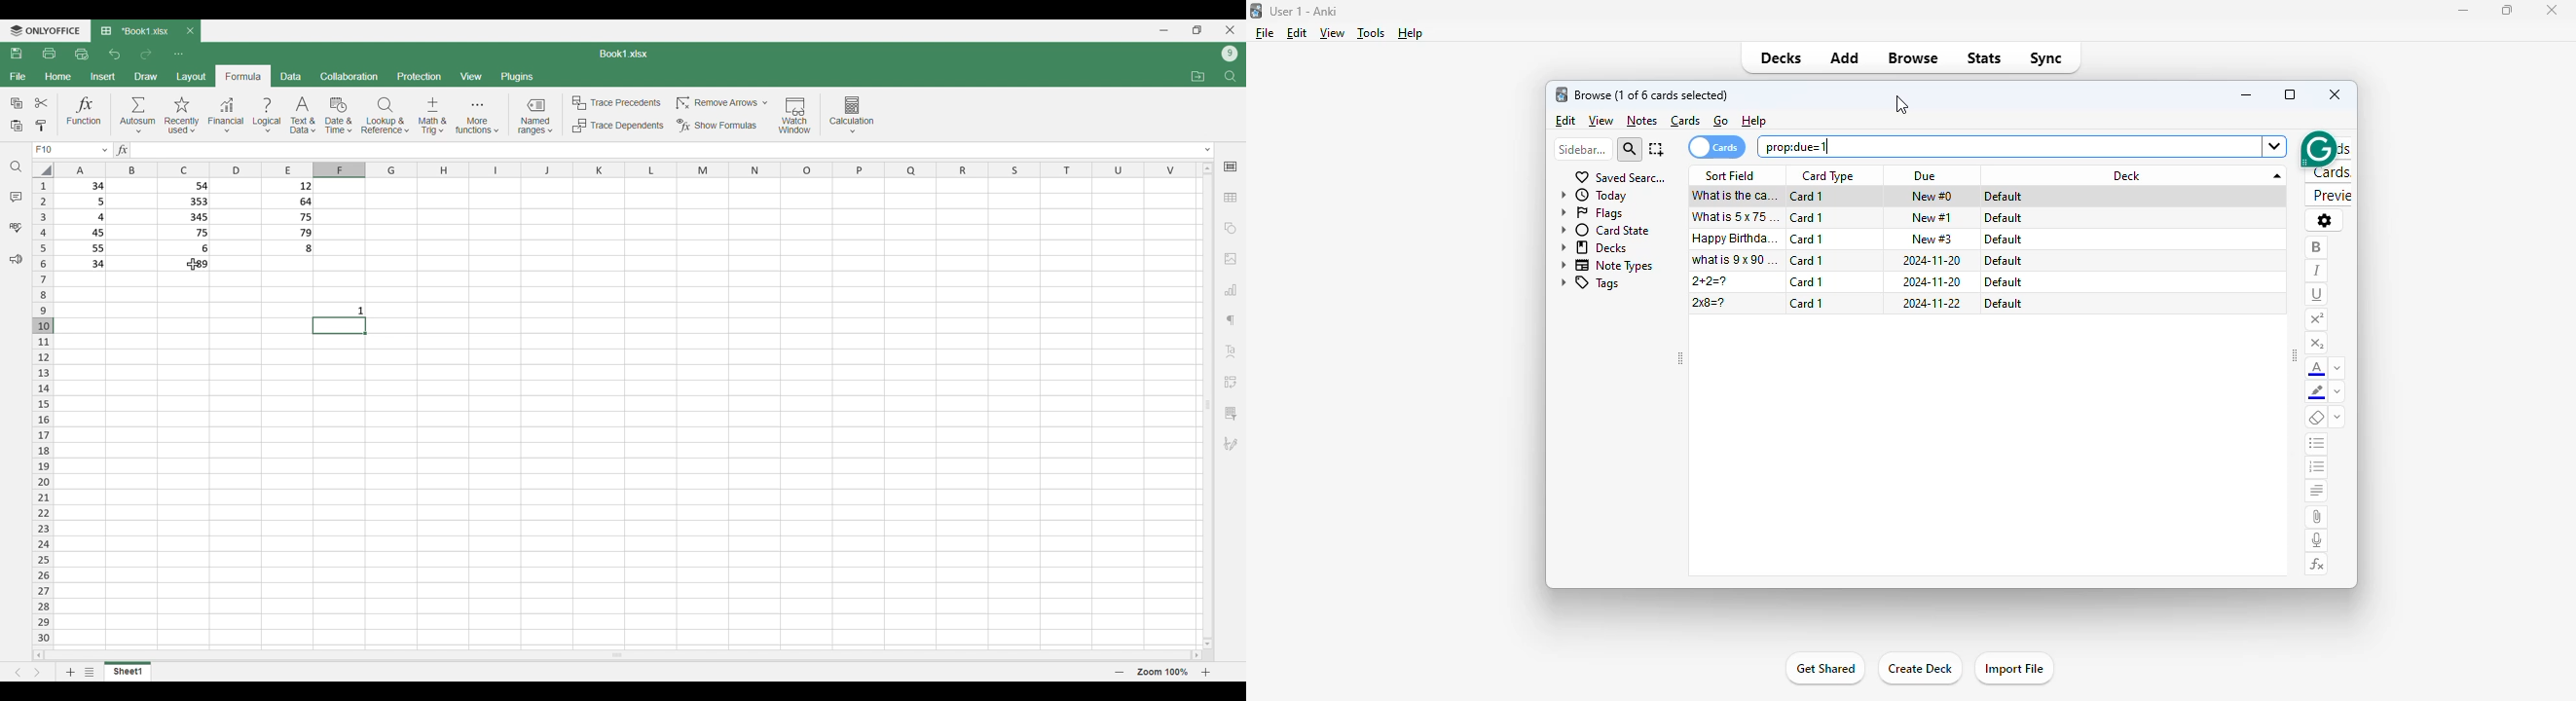 The image size is (2576, 728). Describe the element at coordinates (186, 217) in the screenshot. I see `Filled cells` at that location.